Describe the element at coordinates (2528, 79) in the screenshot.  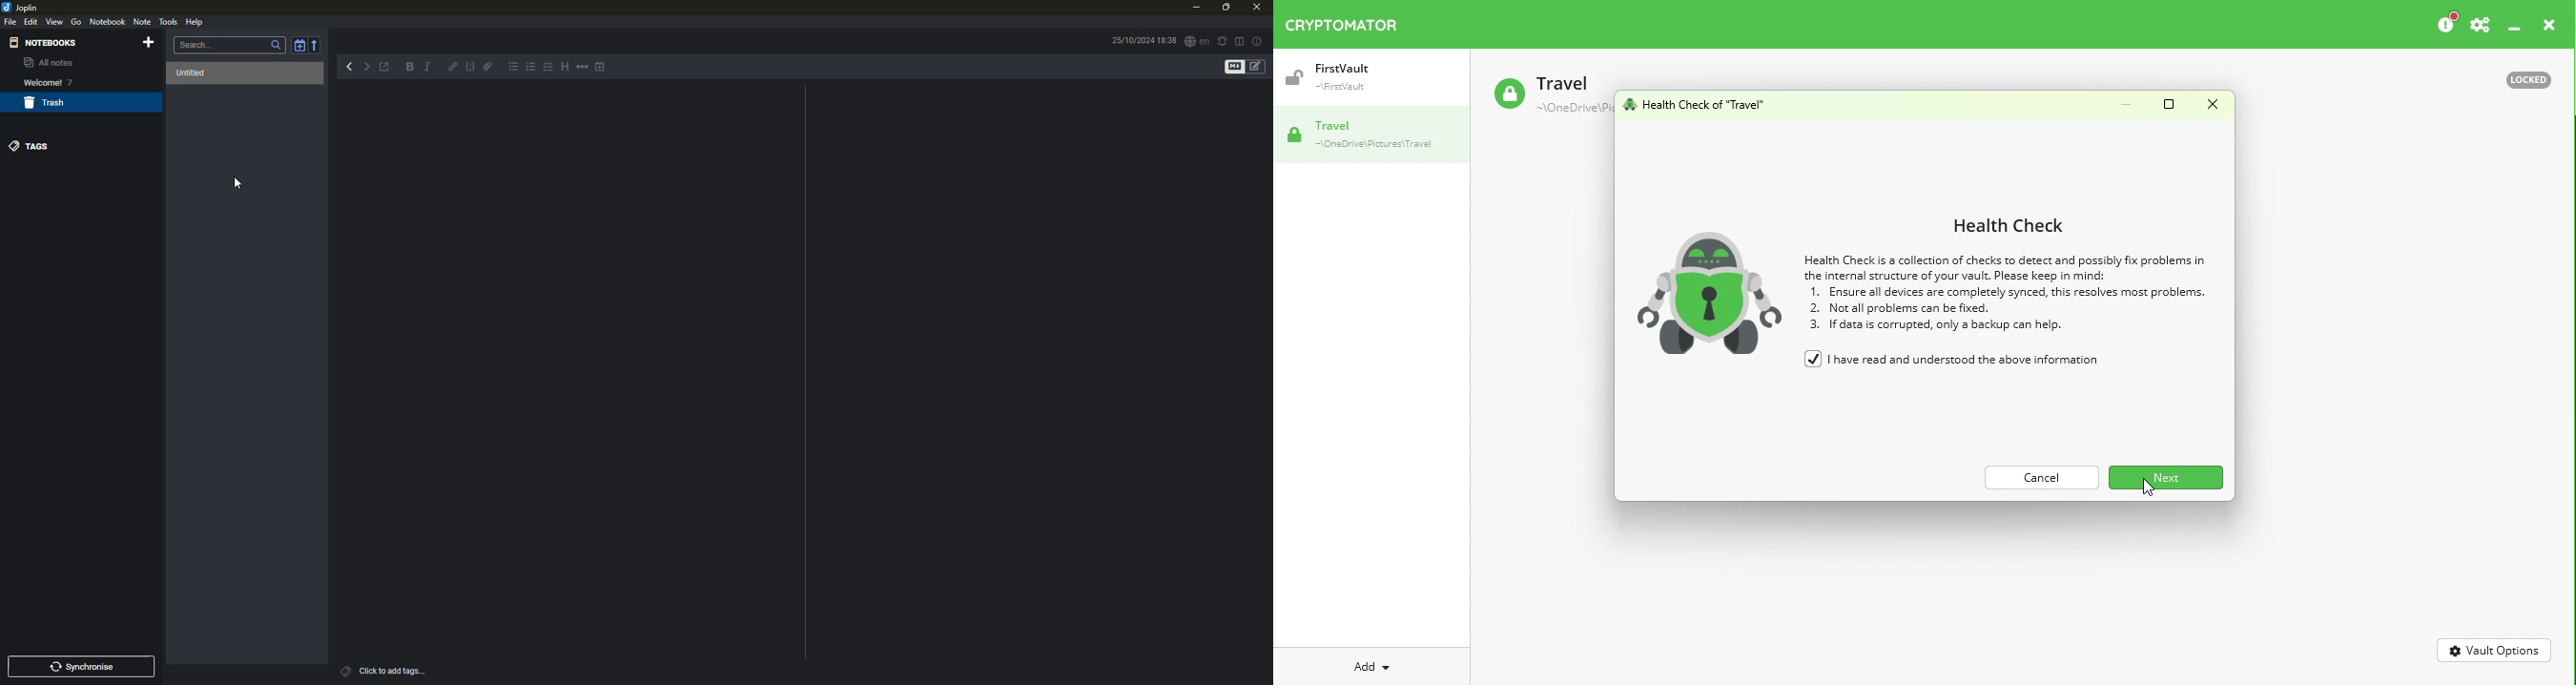
I see `Locked` at that location.